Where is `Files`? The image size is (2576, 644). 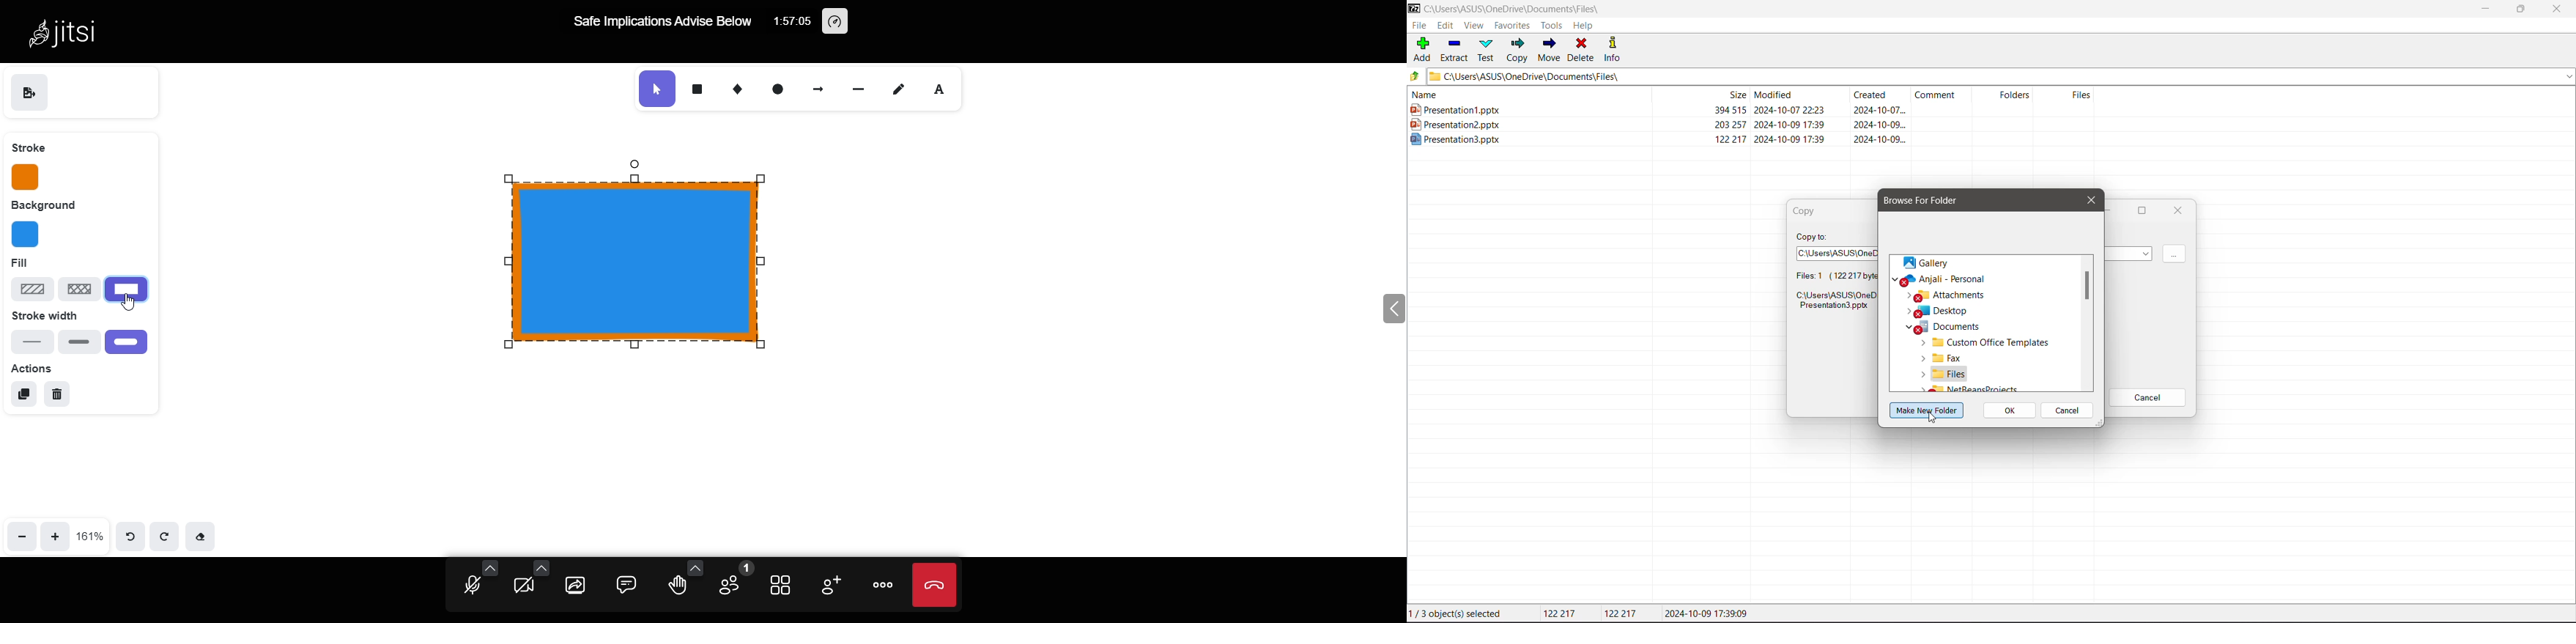
Files is located at coordinates (2069, 95).